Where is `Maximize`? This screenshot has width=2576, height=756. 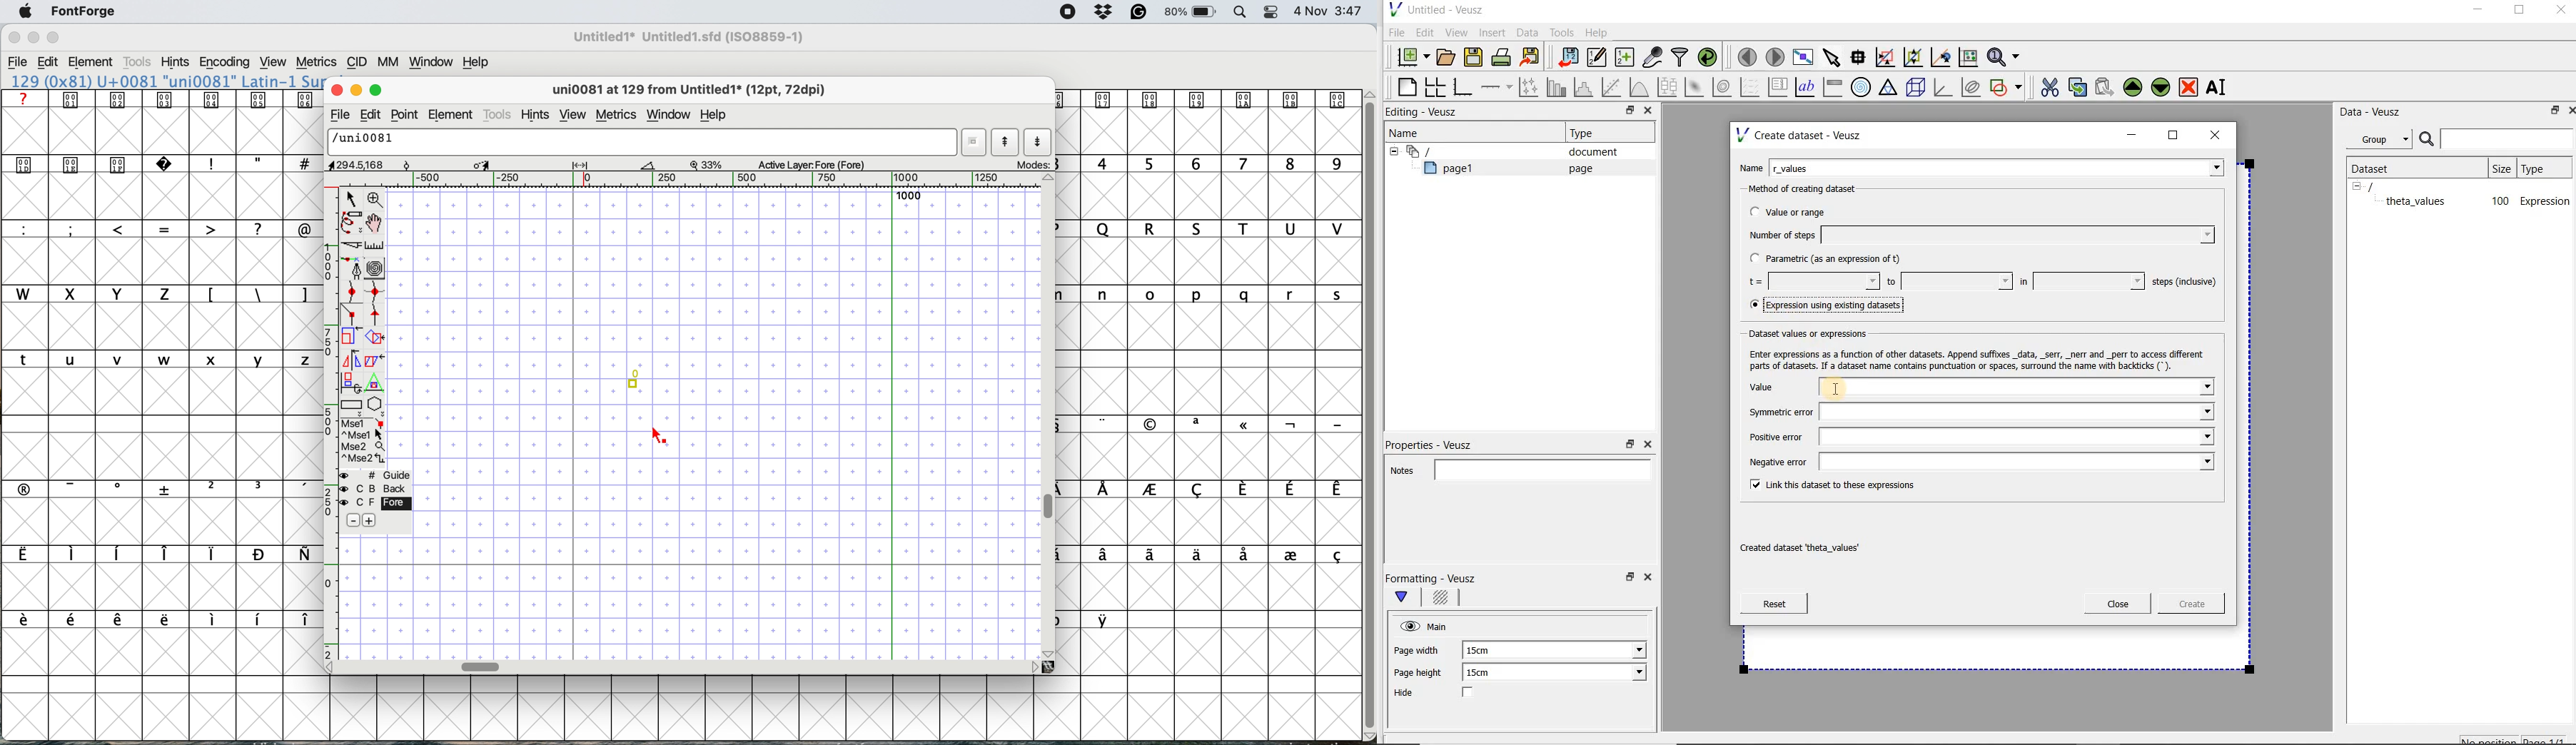
Maximize is located at coordinates (53, 37).